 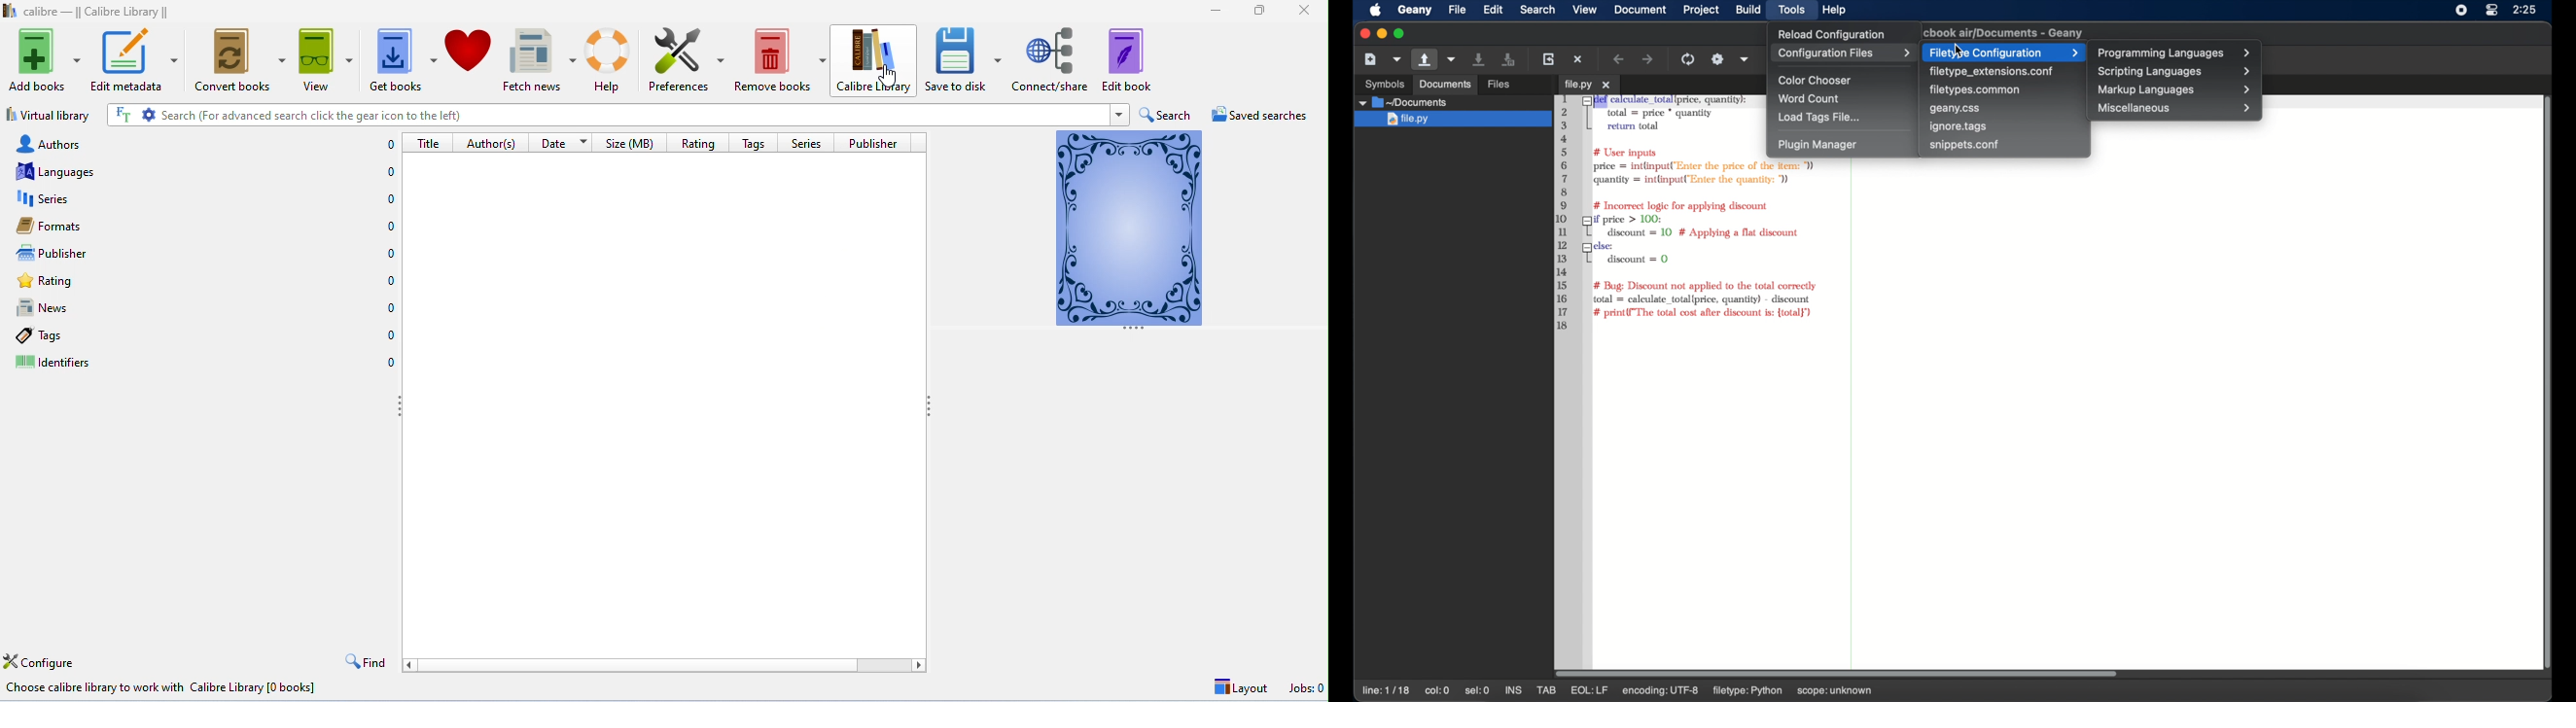 What do you see at coordinates (780, 58) in the screenshot?
I see `remove books` at bounding box center [780, 58].